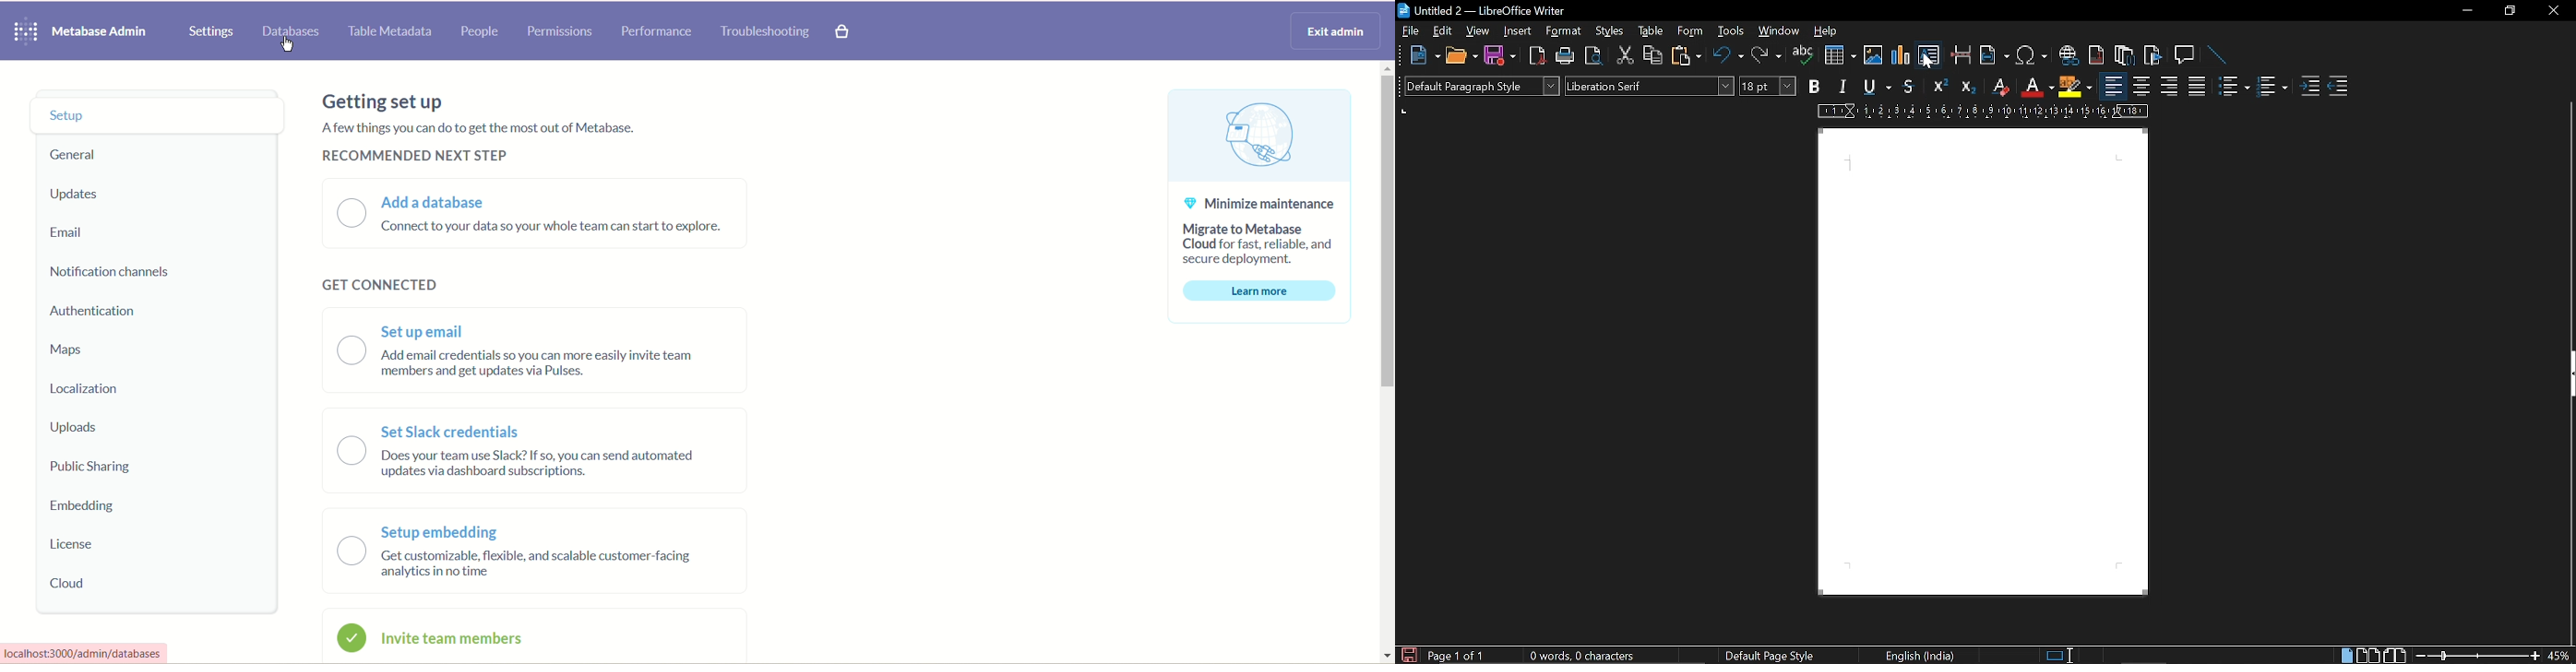 This screenshot has width=2576, height=672. Describe the element at coordinates (2559, 656) in the screenshot. I see `current zoom` at that location.